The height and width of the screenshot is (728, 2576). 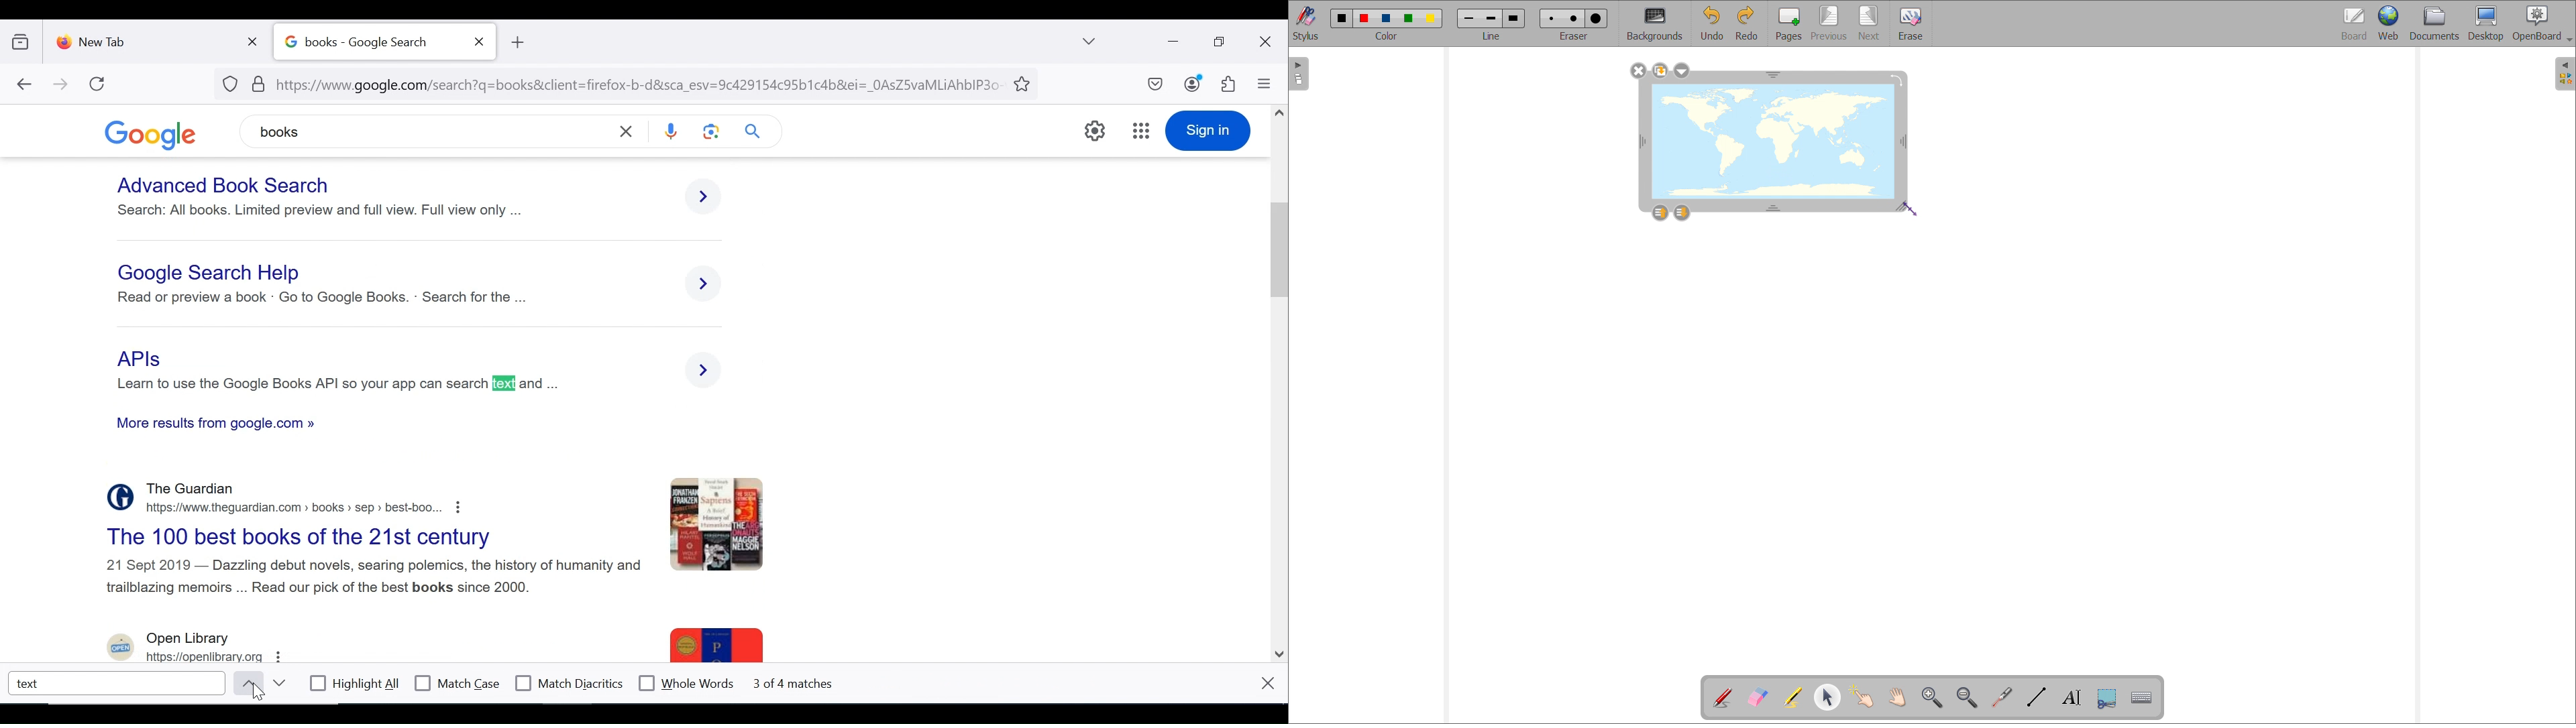 What do you see at coordinates (1902, 141) in the screenshot?
I see `resize` at bounding box center [1902, 141].